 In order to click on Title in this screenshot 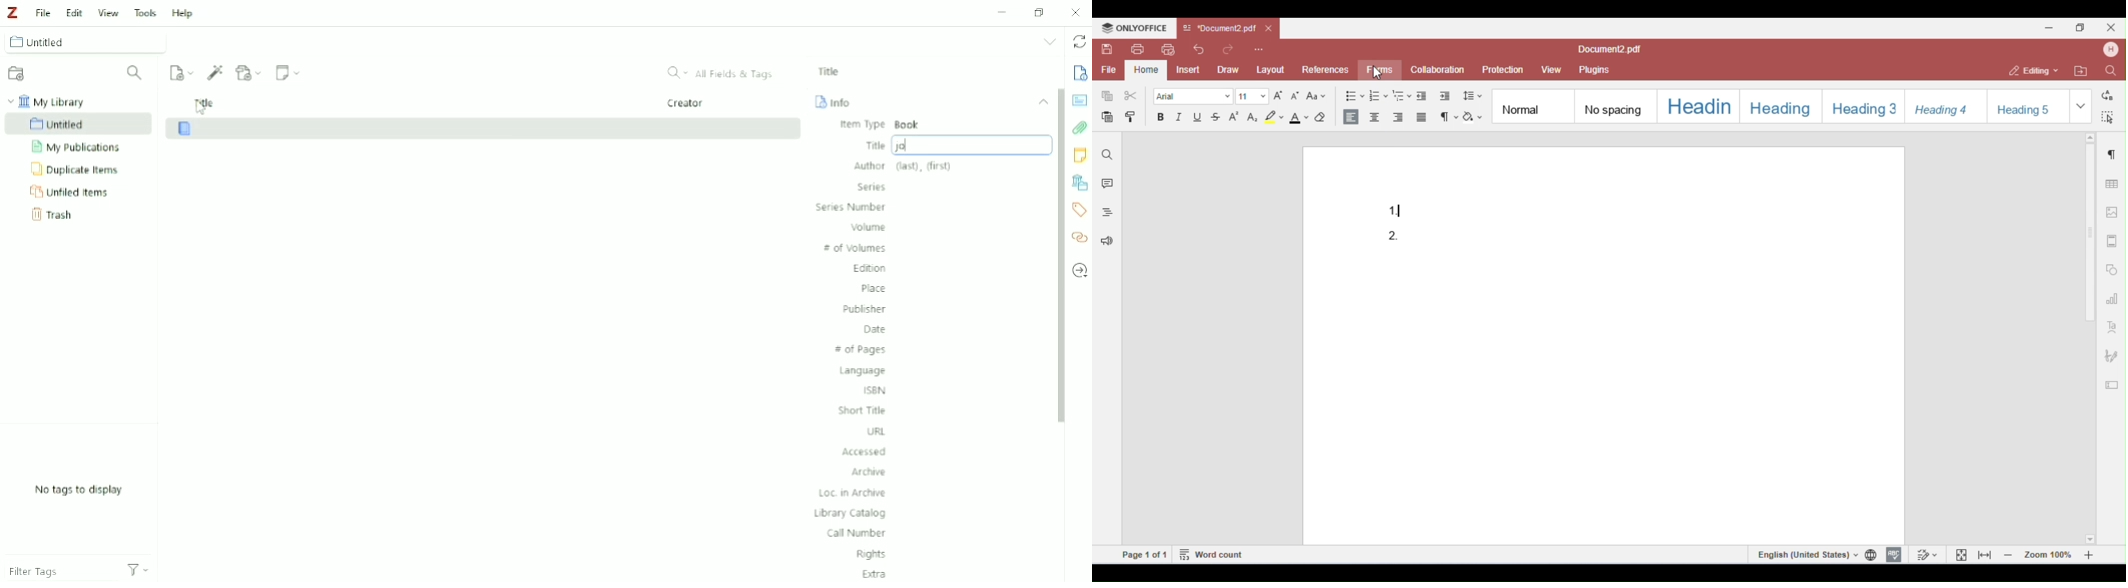, I will do `click(205, 102)`.